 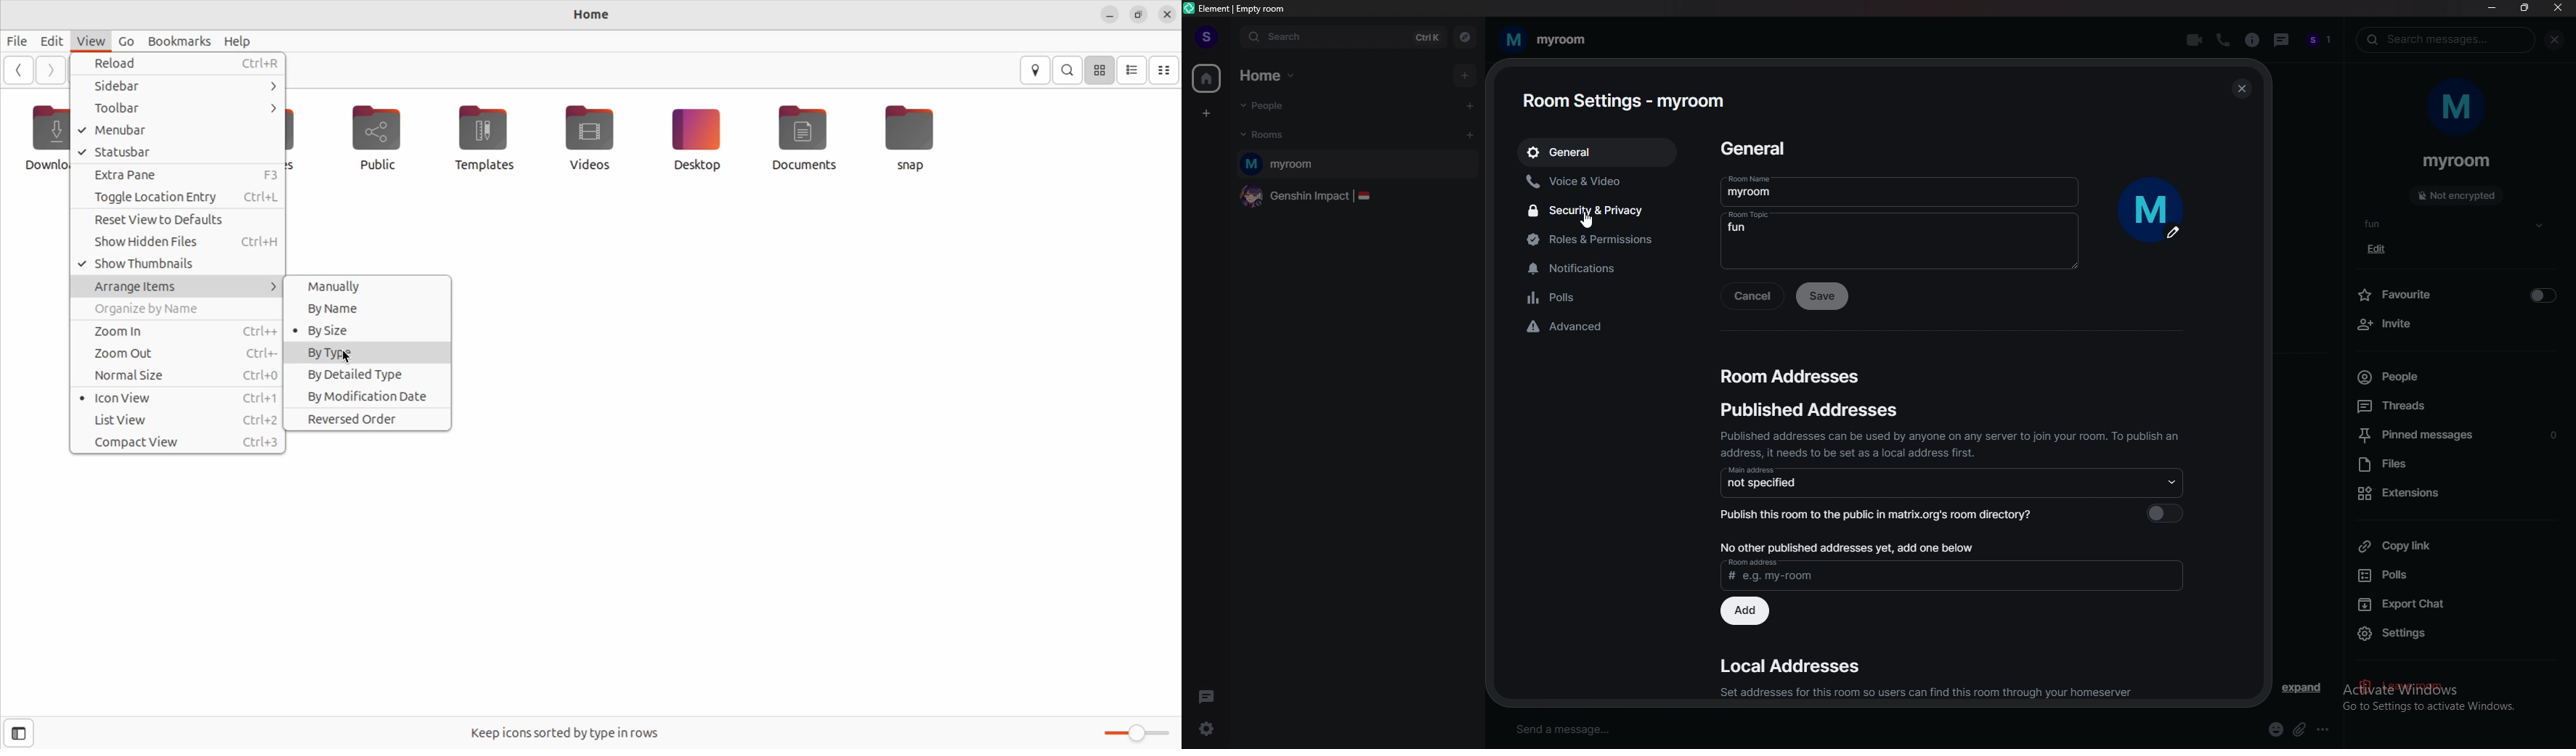 What do you see at coordinates (2455, 495) in the screenshot?
I see `extensions` at bounding box center [2455, 495].